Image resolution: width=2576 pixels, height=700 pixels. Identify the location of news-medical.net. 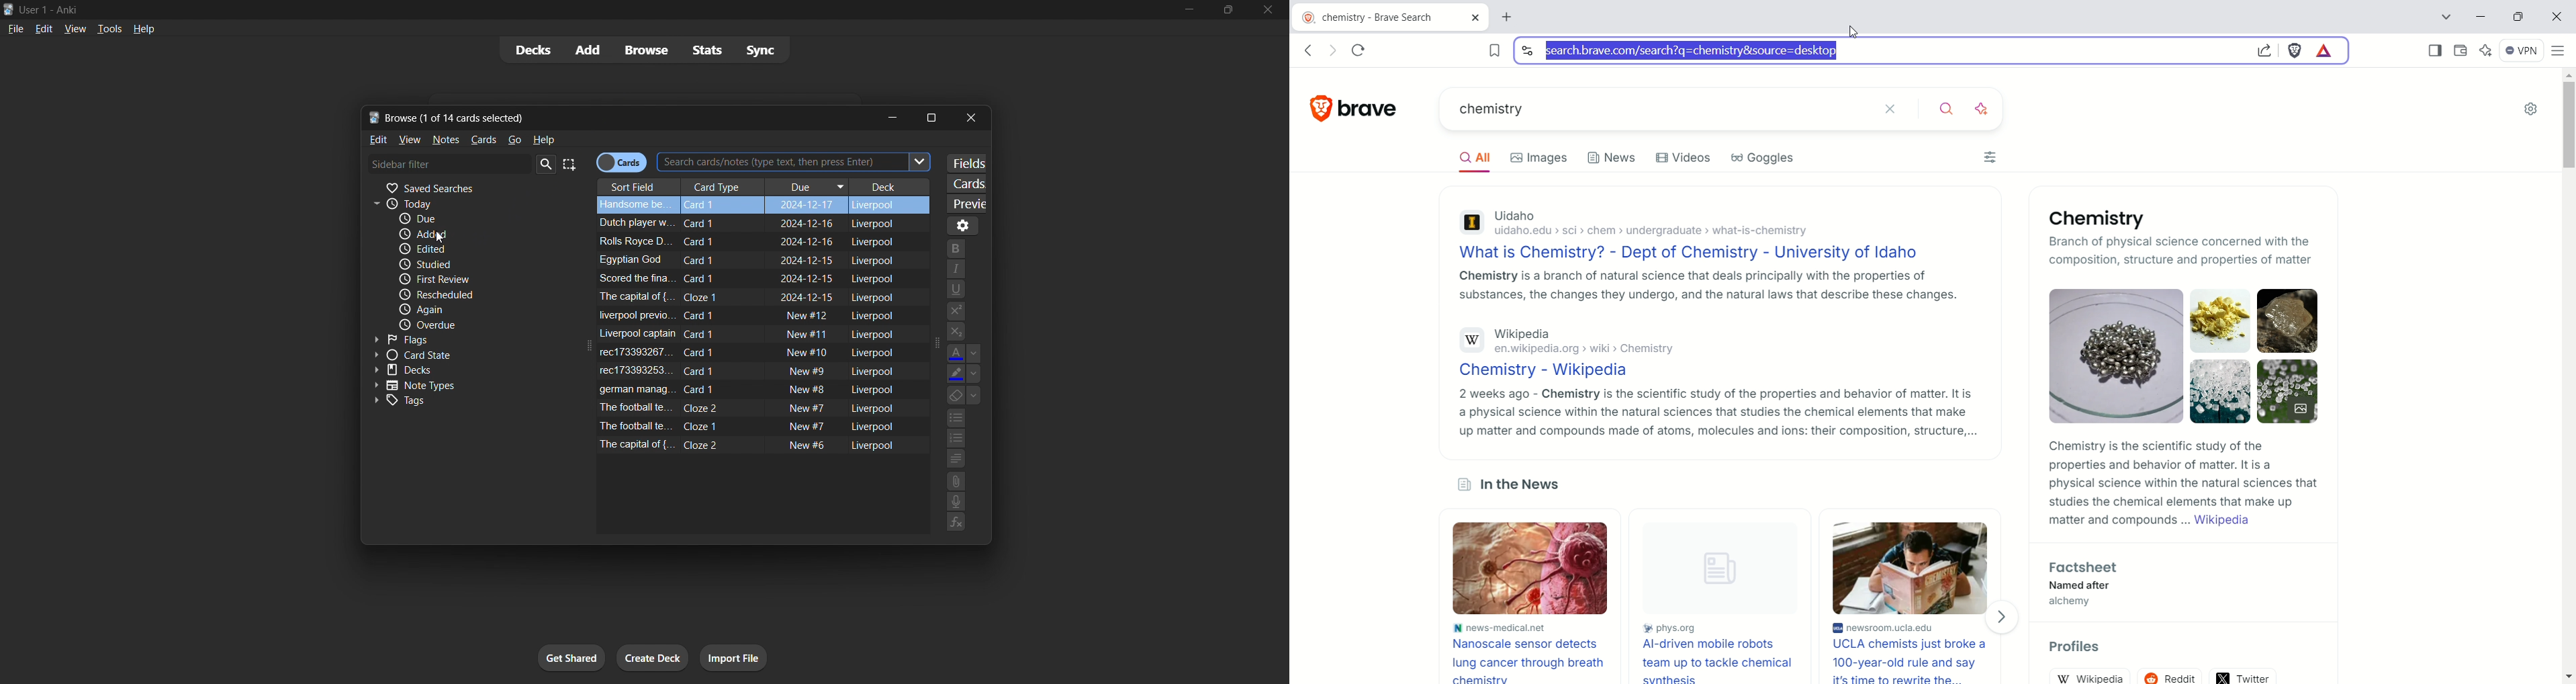
(1500, 627).